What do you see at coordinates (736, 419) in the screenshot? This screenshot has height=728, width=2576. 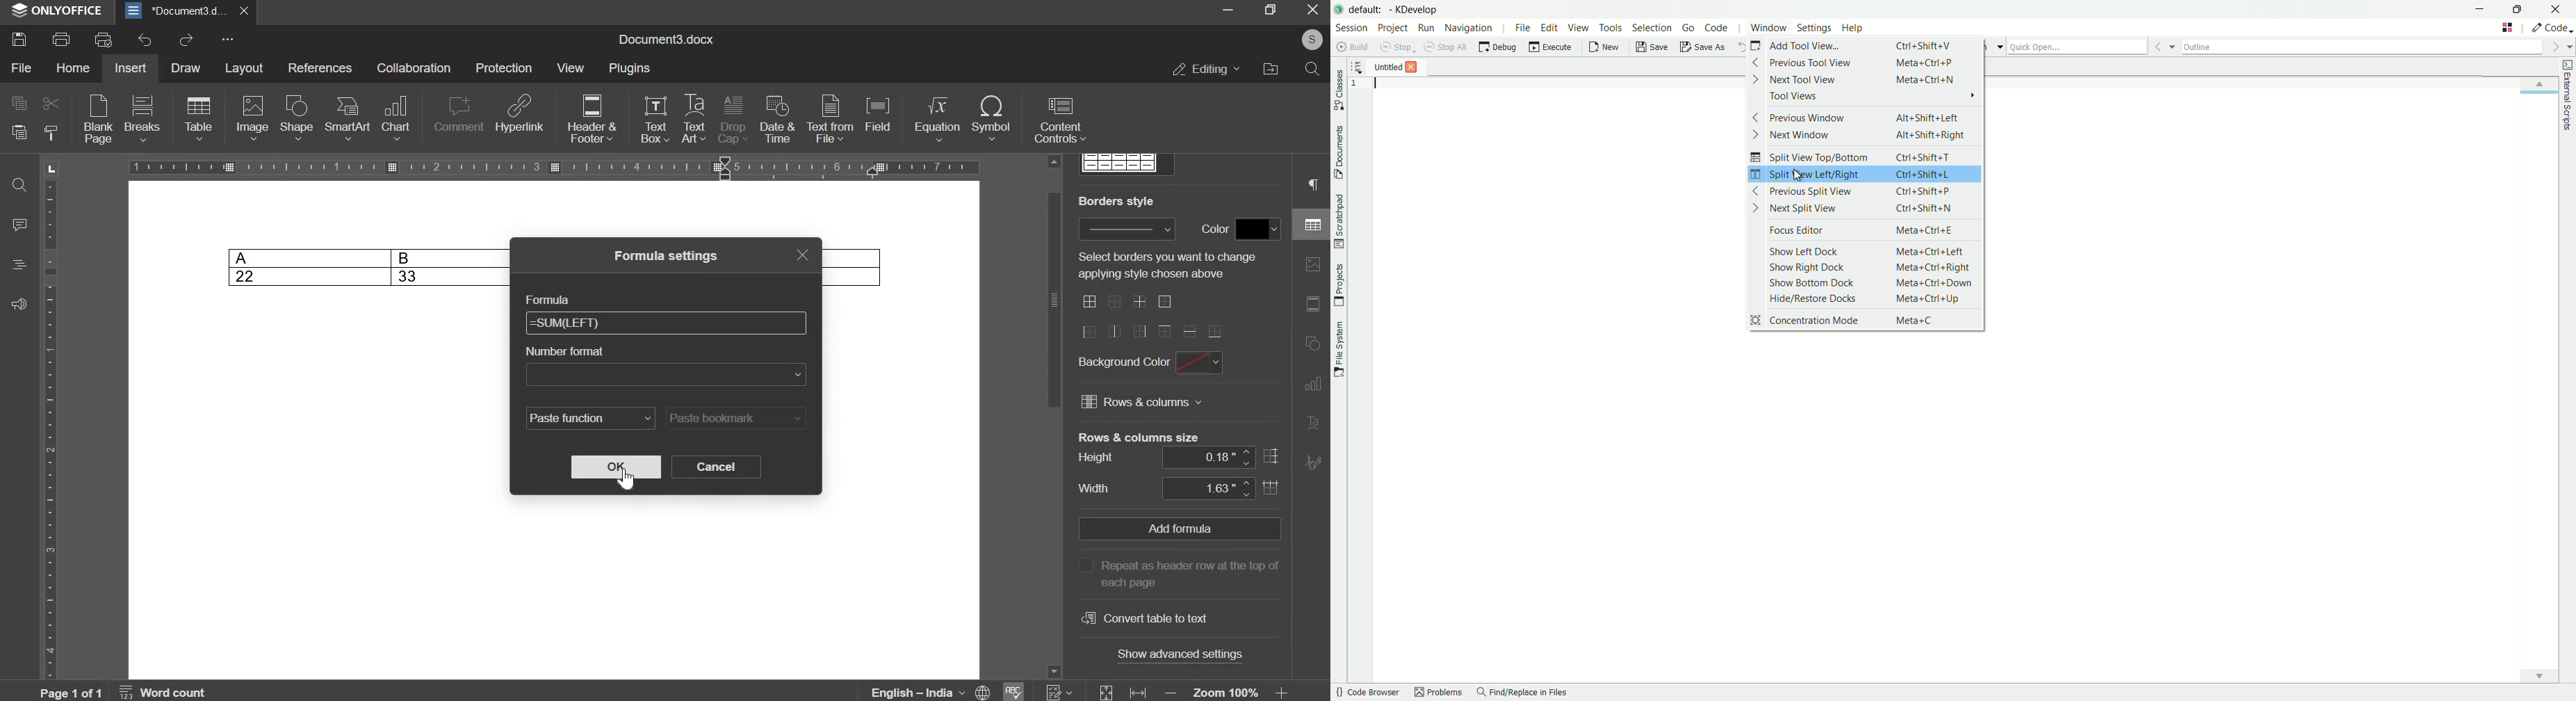 I see `paste bookmark` at bounding box center [736, 419].